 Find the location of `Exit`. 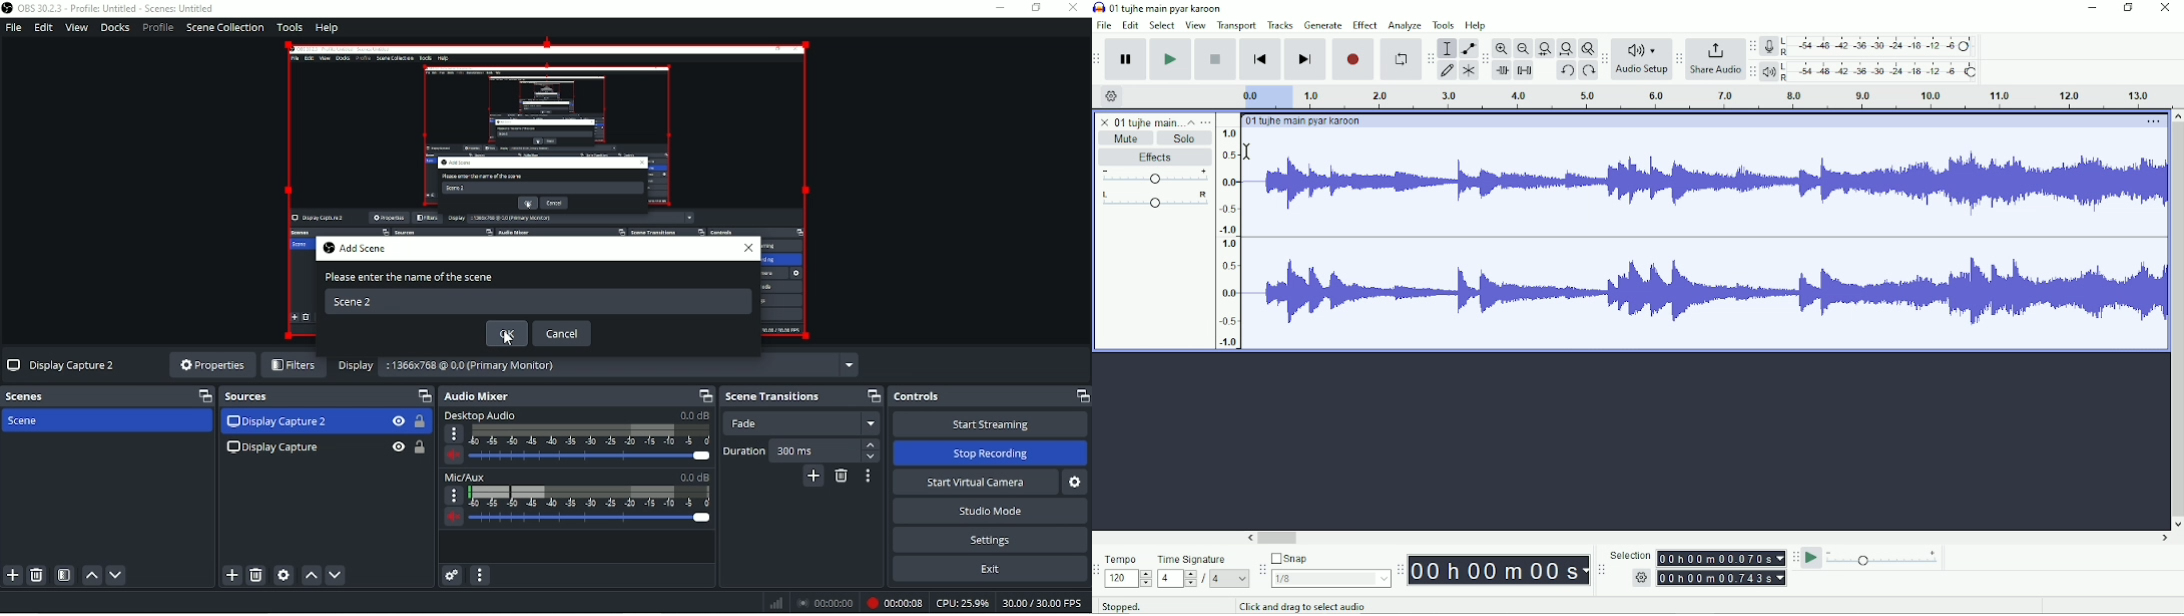

Exit is located at coordinates (992, 571).